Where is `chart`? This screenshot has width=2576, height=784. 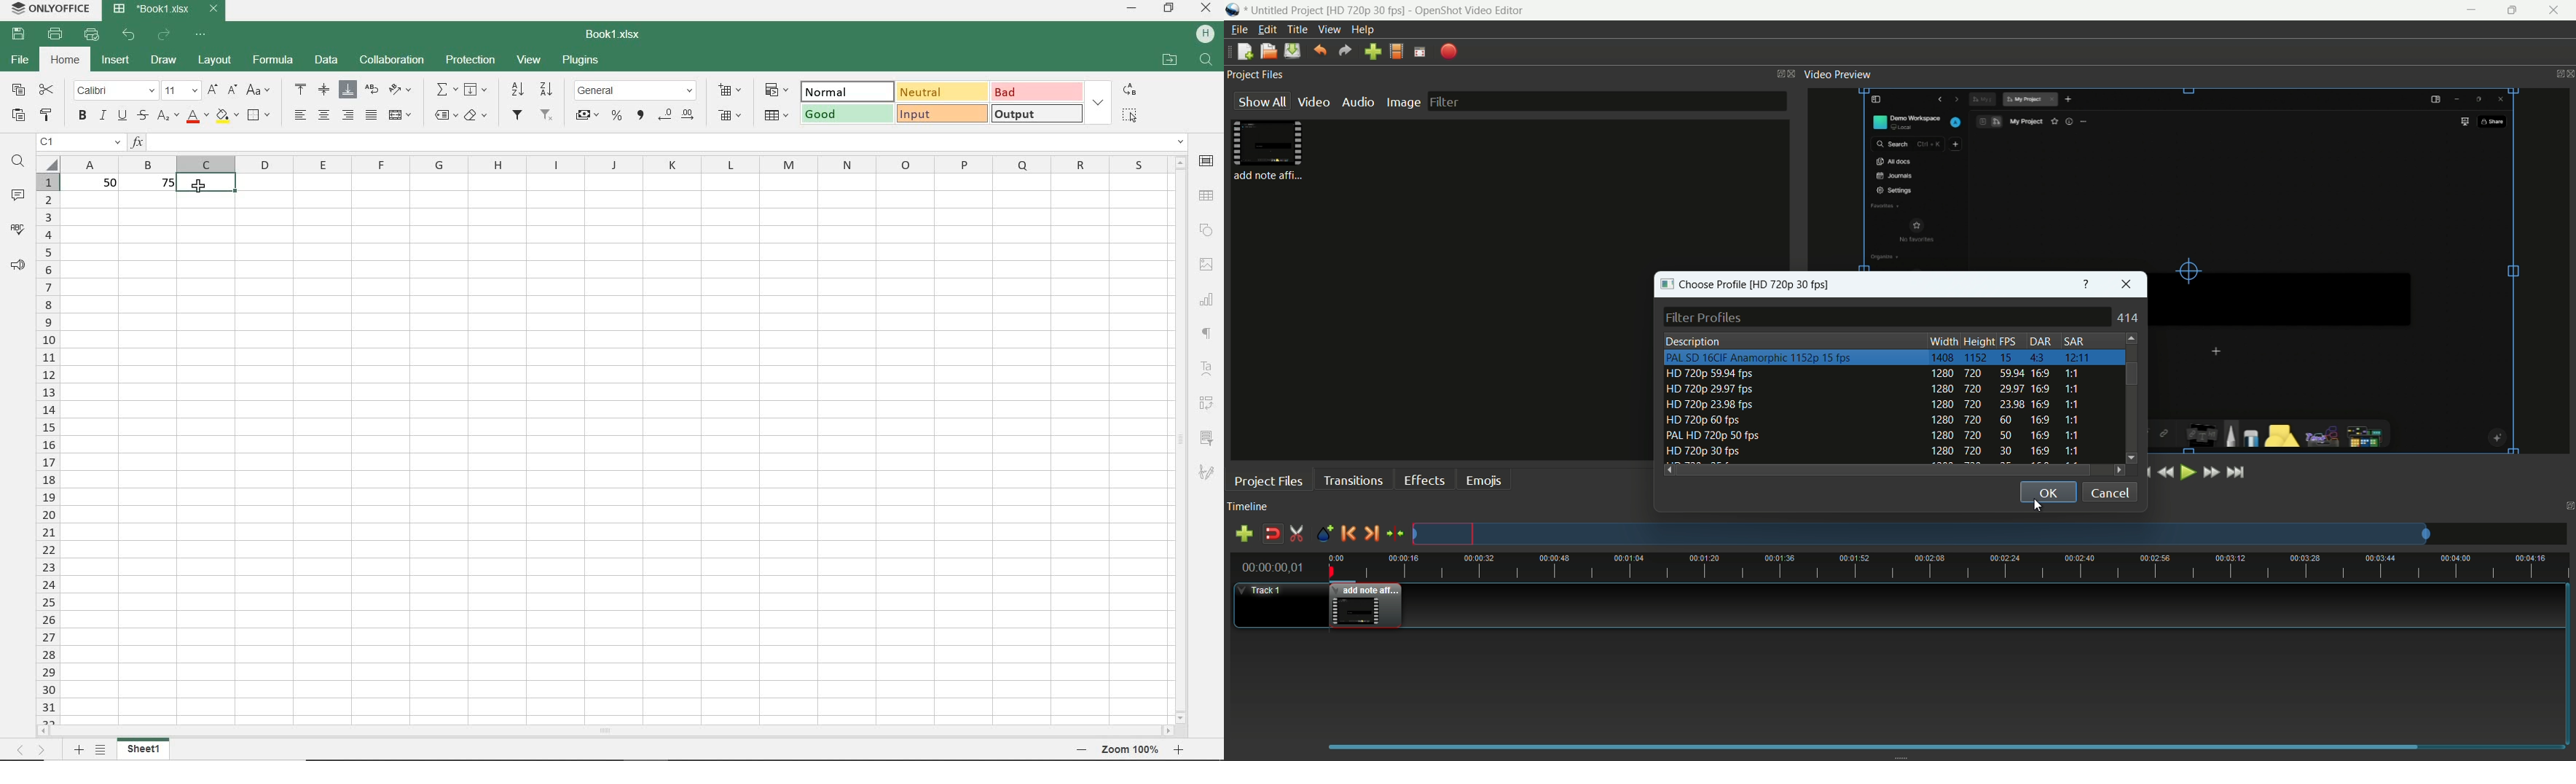 chart is located at coordinates (1209, 303).